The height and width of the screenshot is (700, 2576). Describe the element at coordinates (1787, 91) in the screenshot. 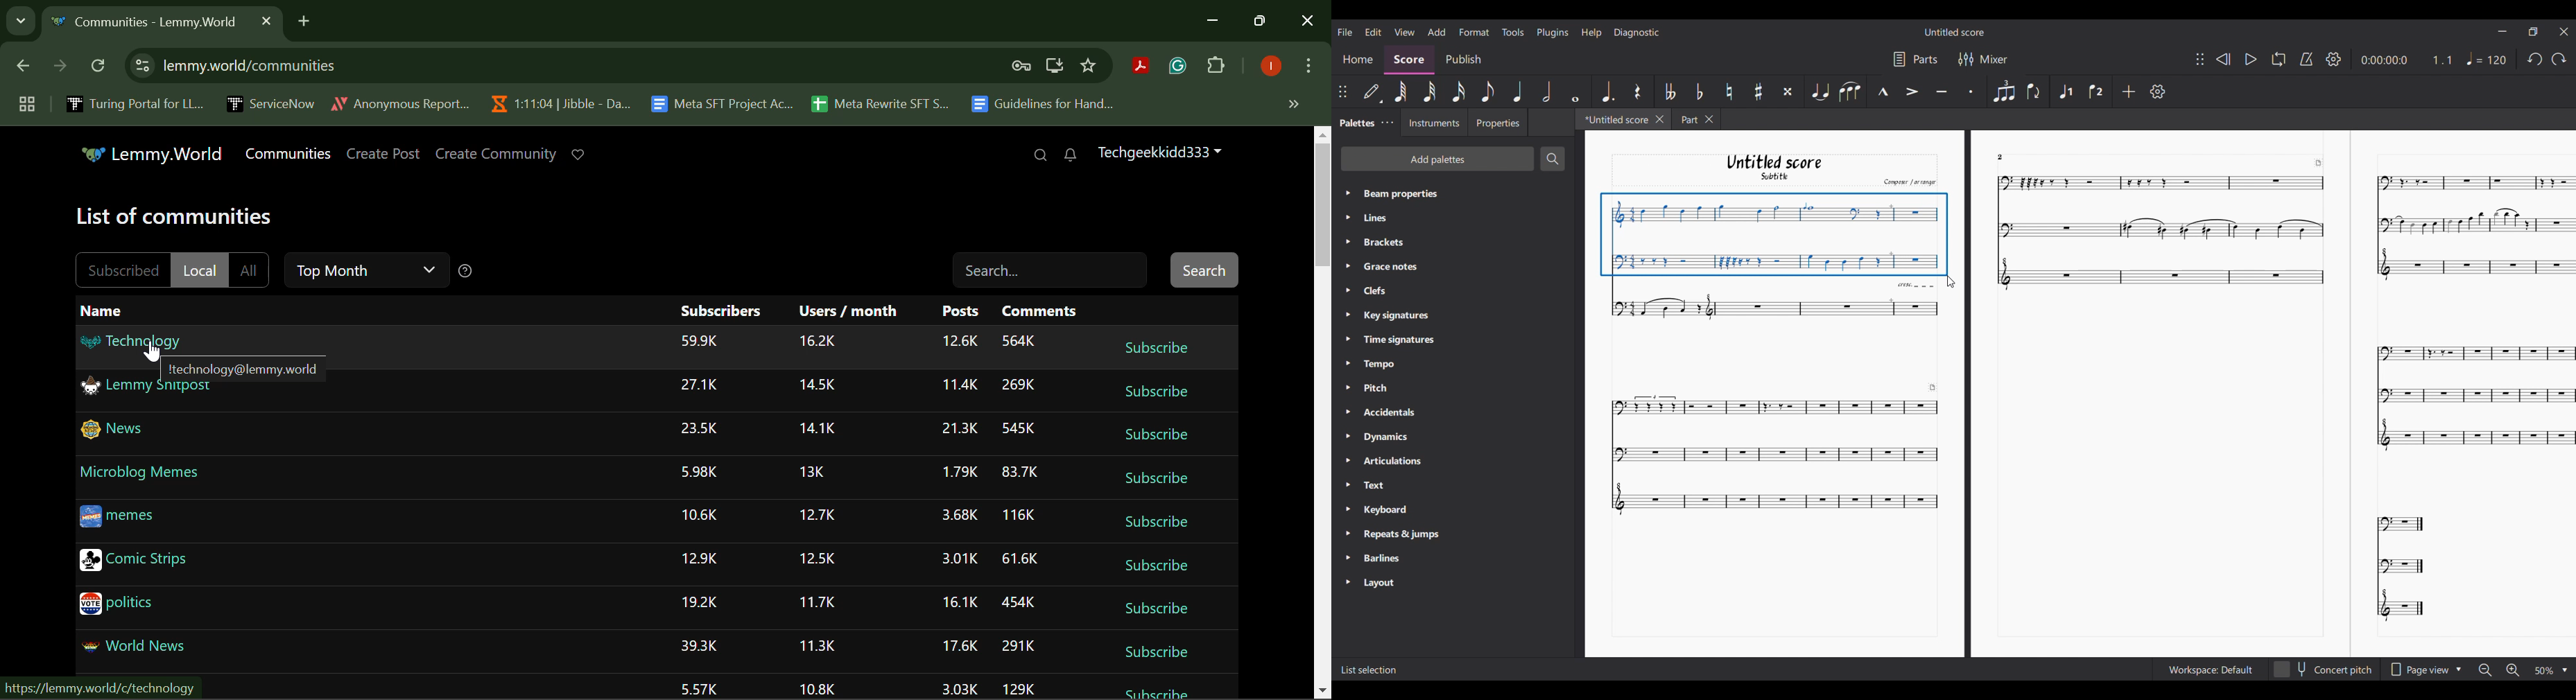

I see `Toggle double sharp` at that location.